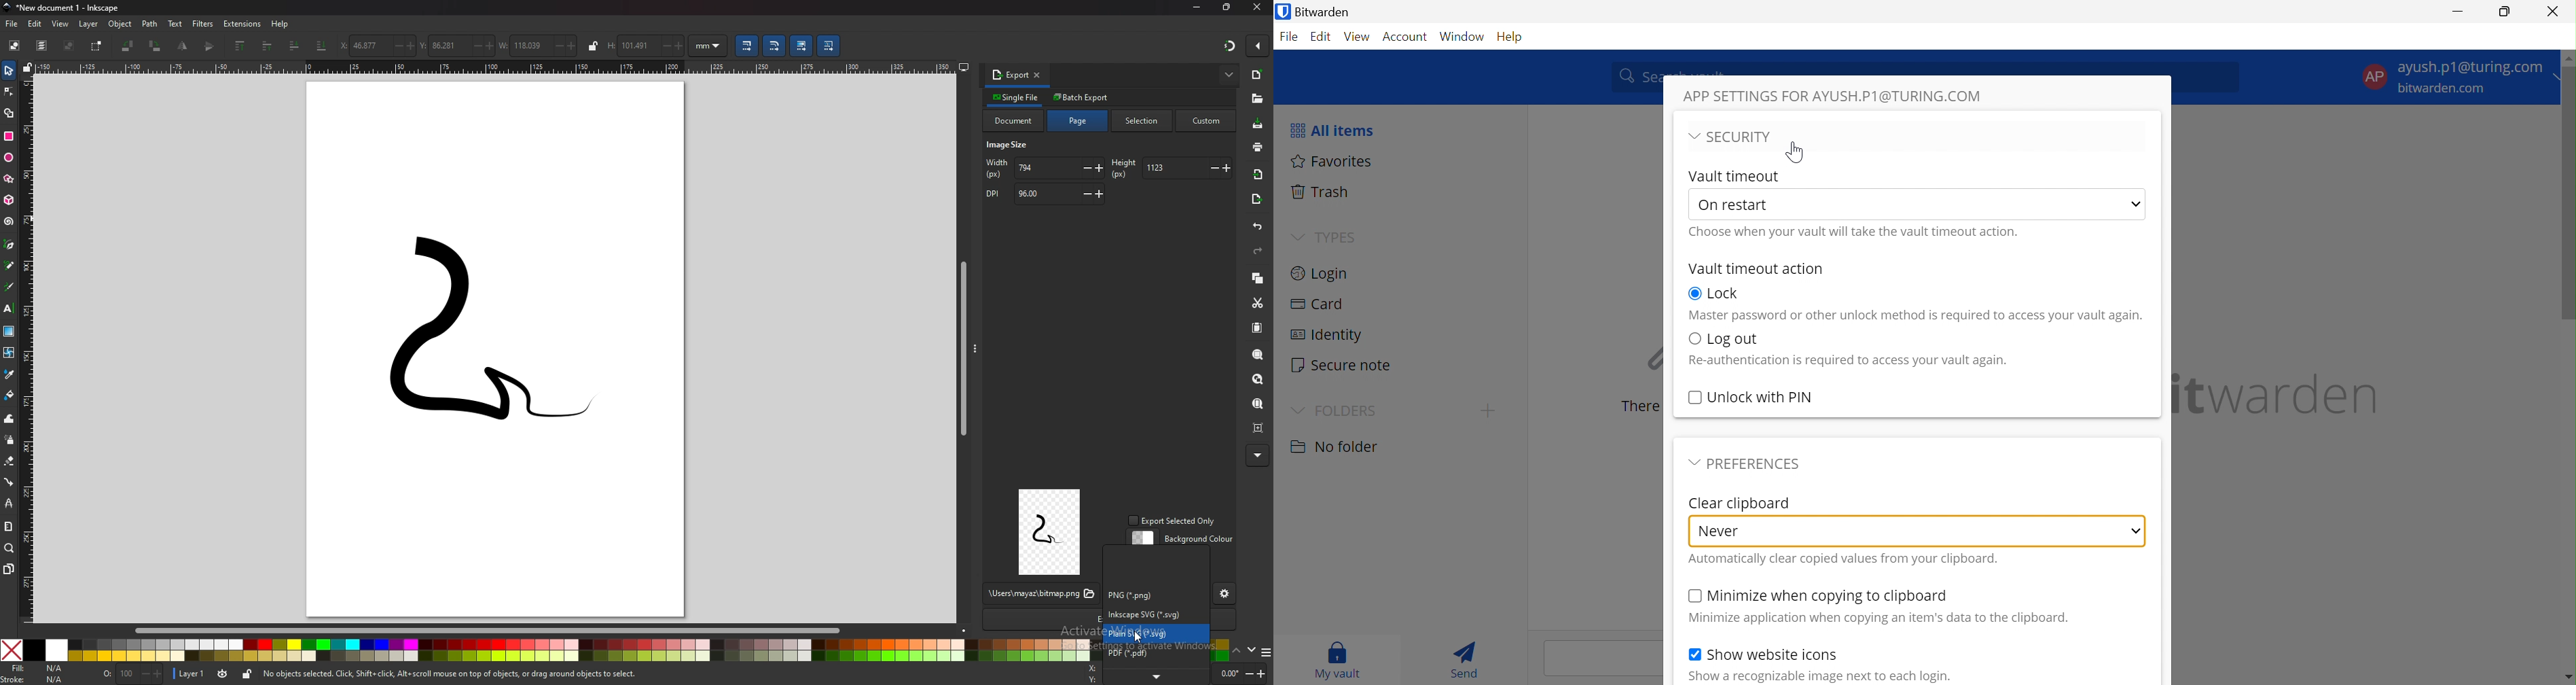  I want to click on minimize, so click(1195, 8).